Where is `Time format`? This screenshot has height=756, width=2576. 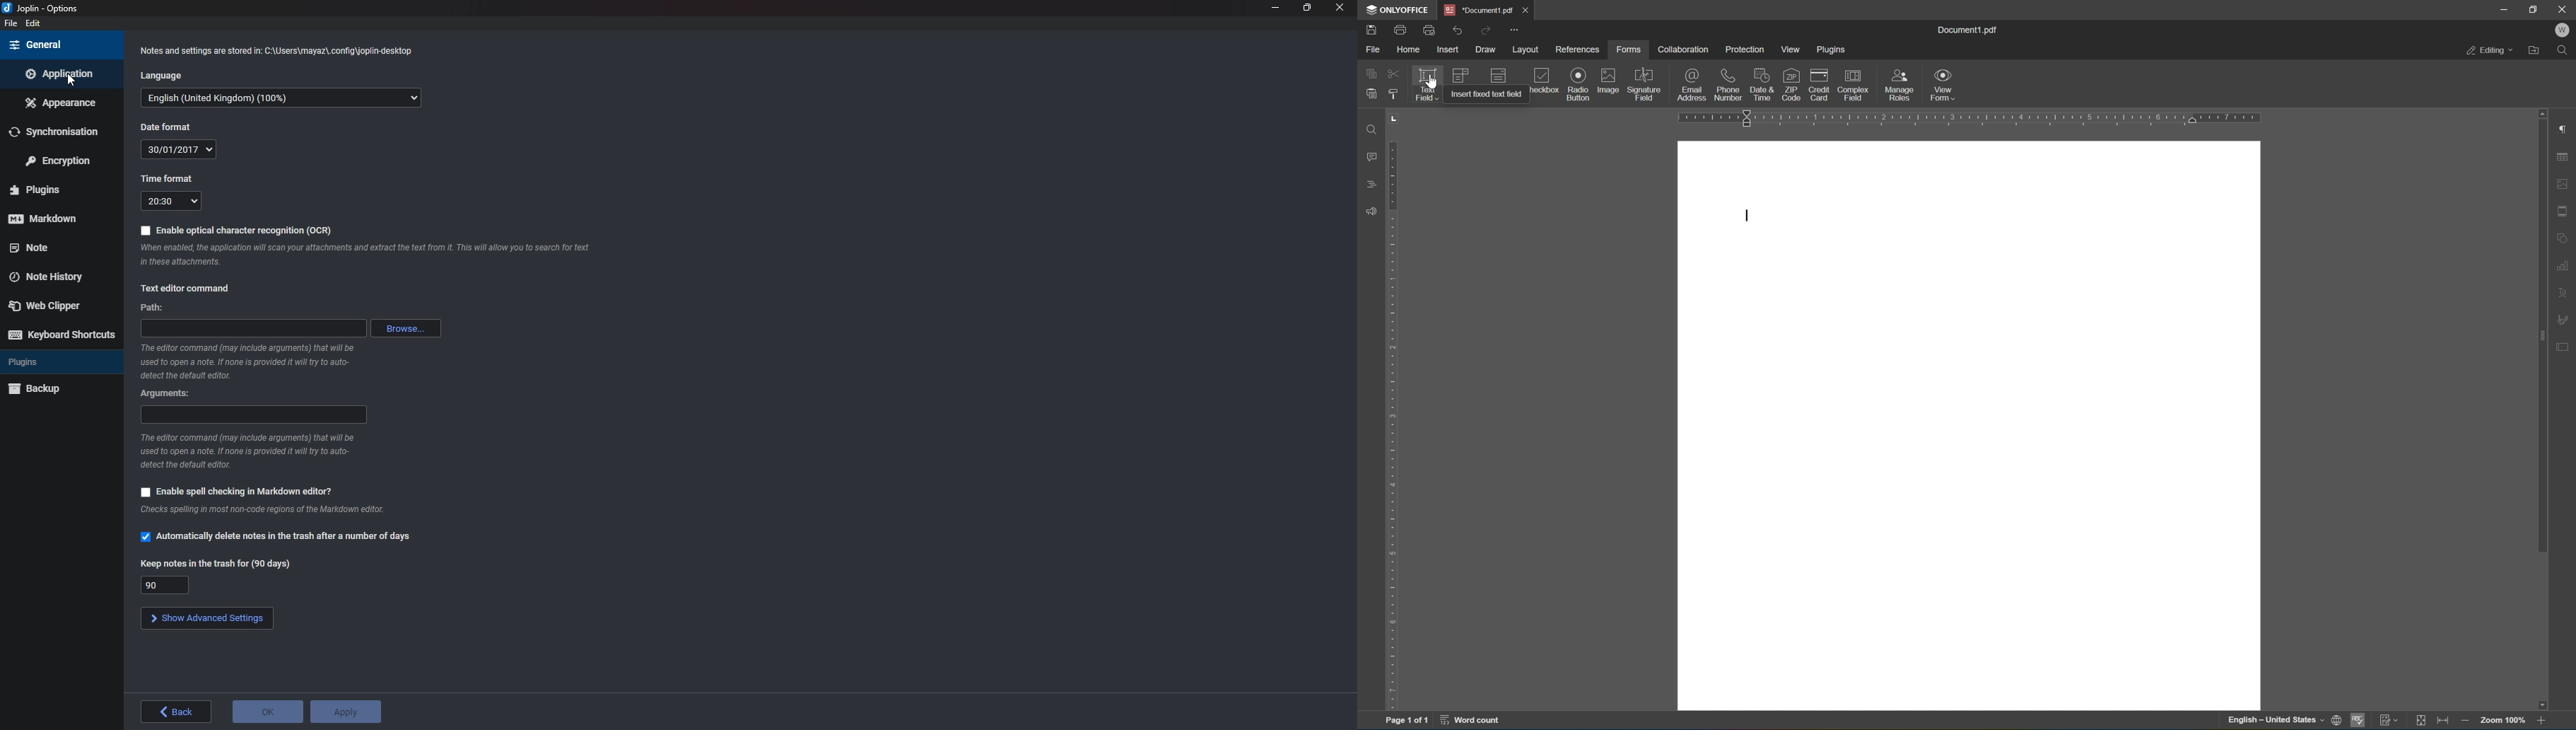 Time format is located at coordinates (172, 202).